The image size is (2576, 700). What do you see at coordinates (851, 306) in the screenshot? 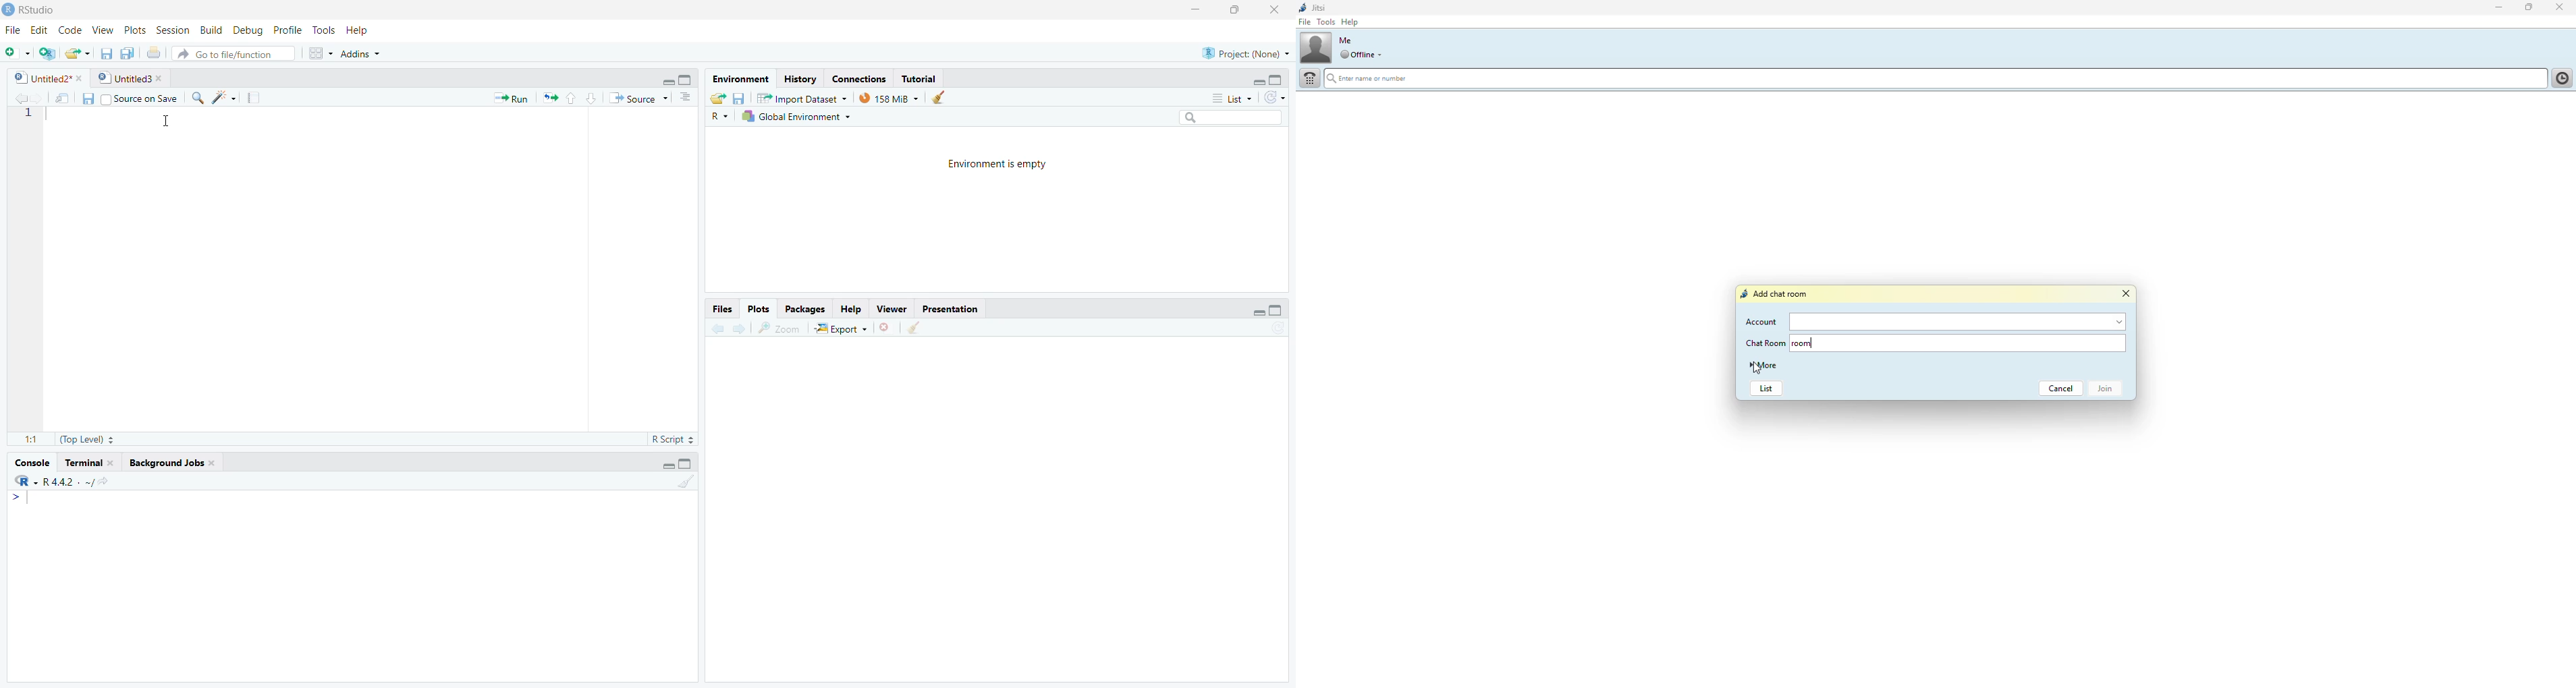
I see `Help` at bounding box center [851, 306].